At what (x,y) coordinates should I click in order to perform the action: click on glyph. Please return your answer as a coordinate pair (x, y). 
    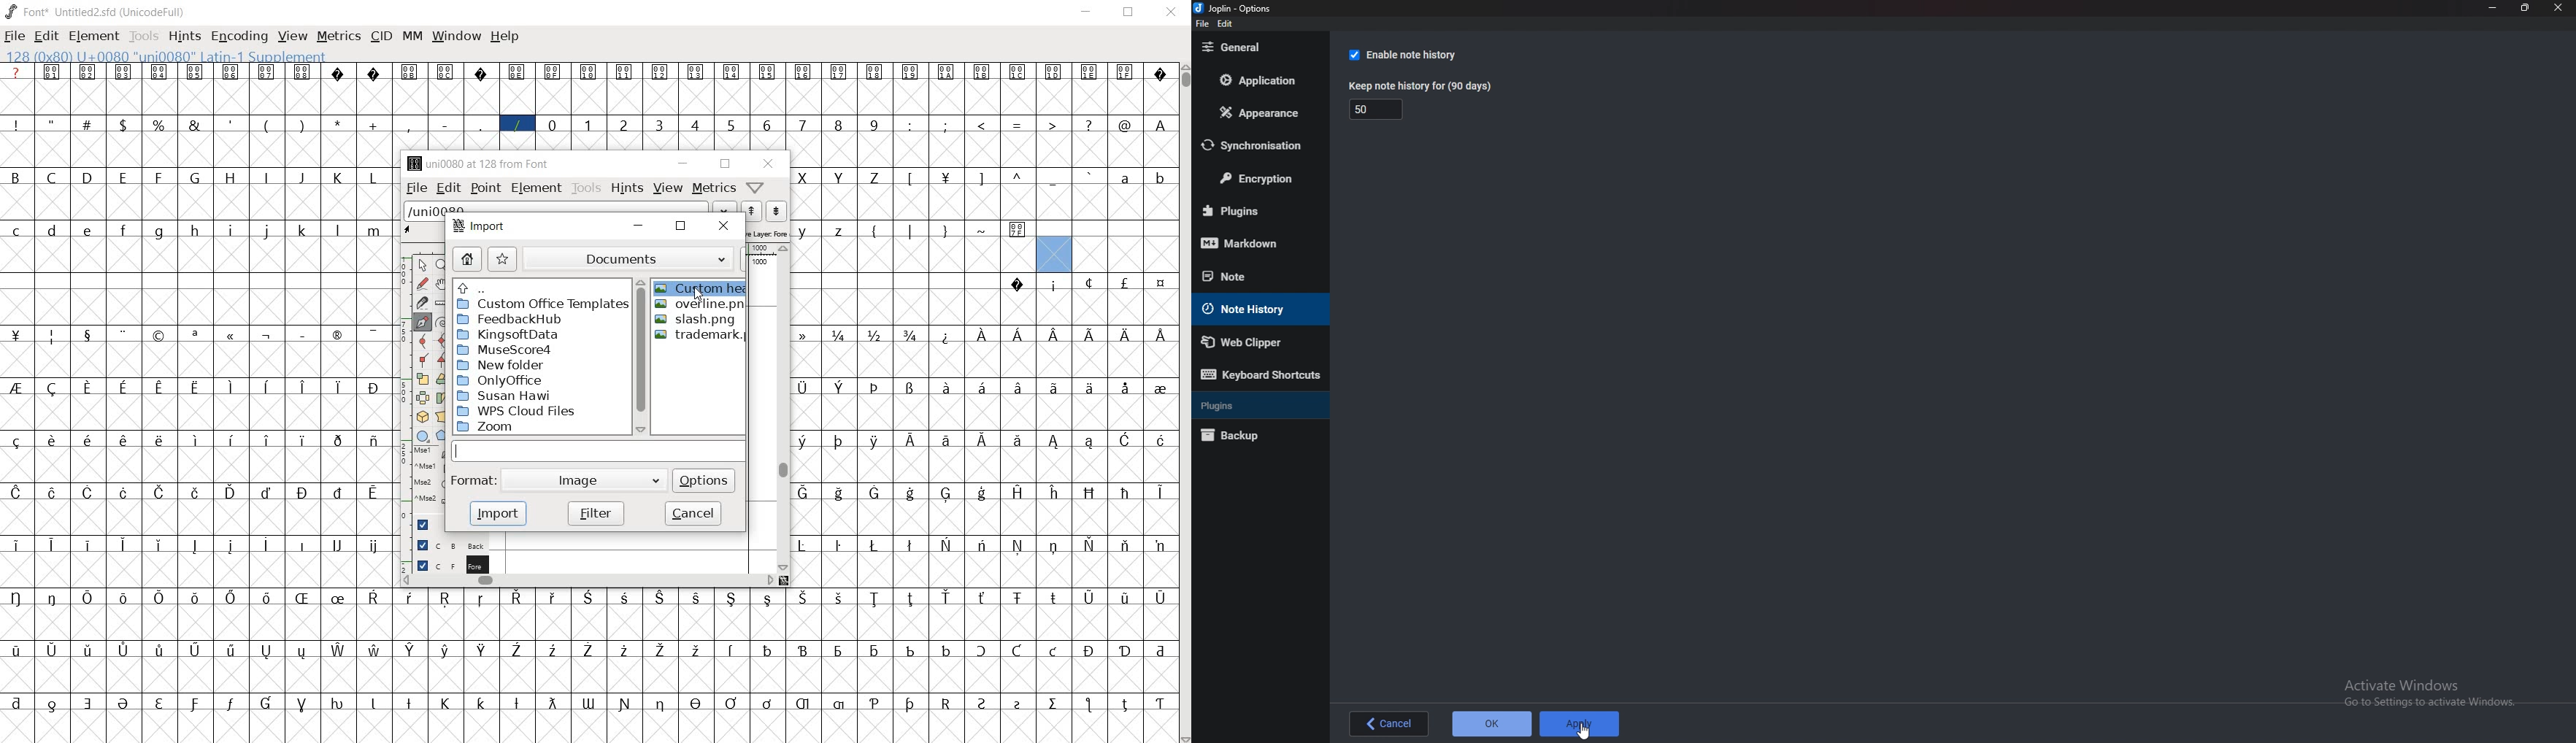
    Looking at the image, I should click on (375, 650).